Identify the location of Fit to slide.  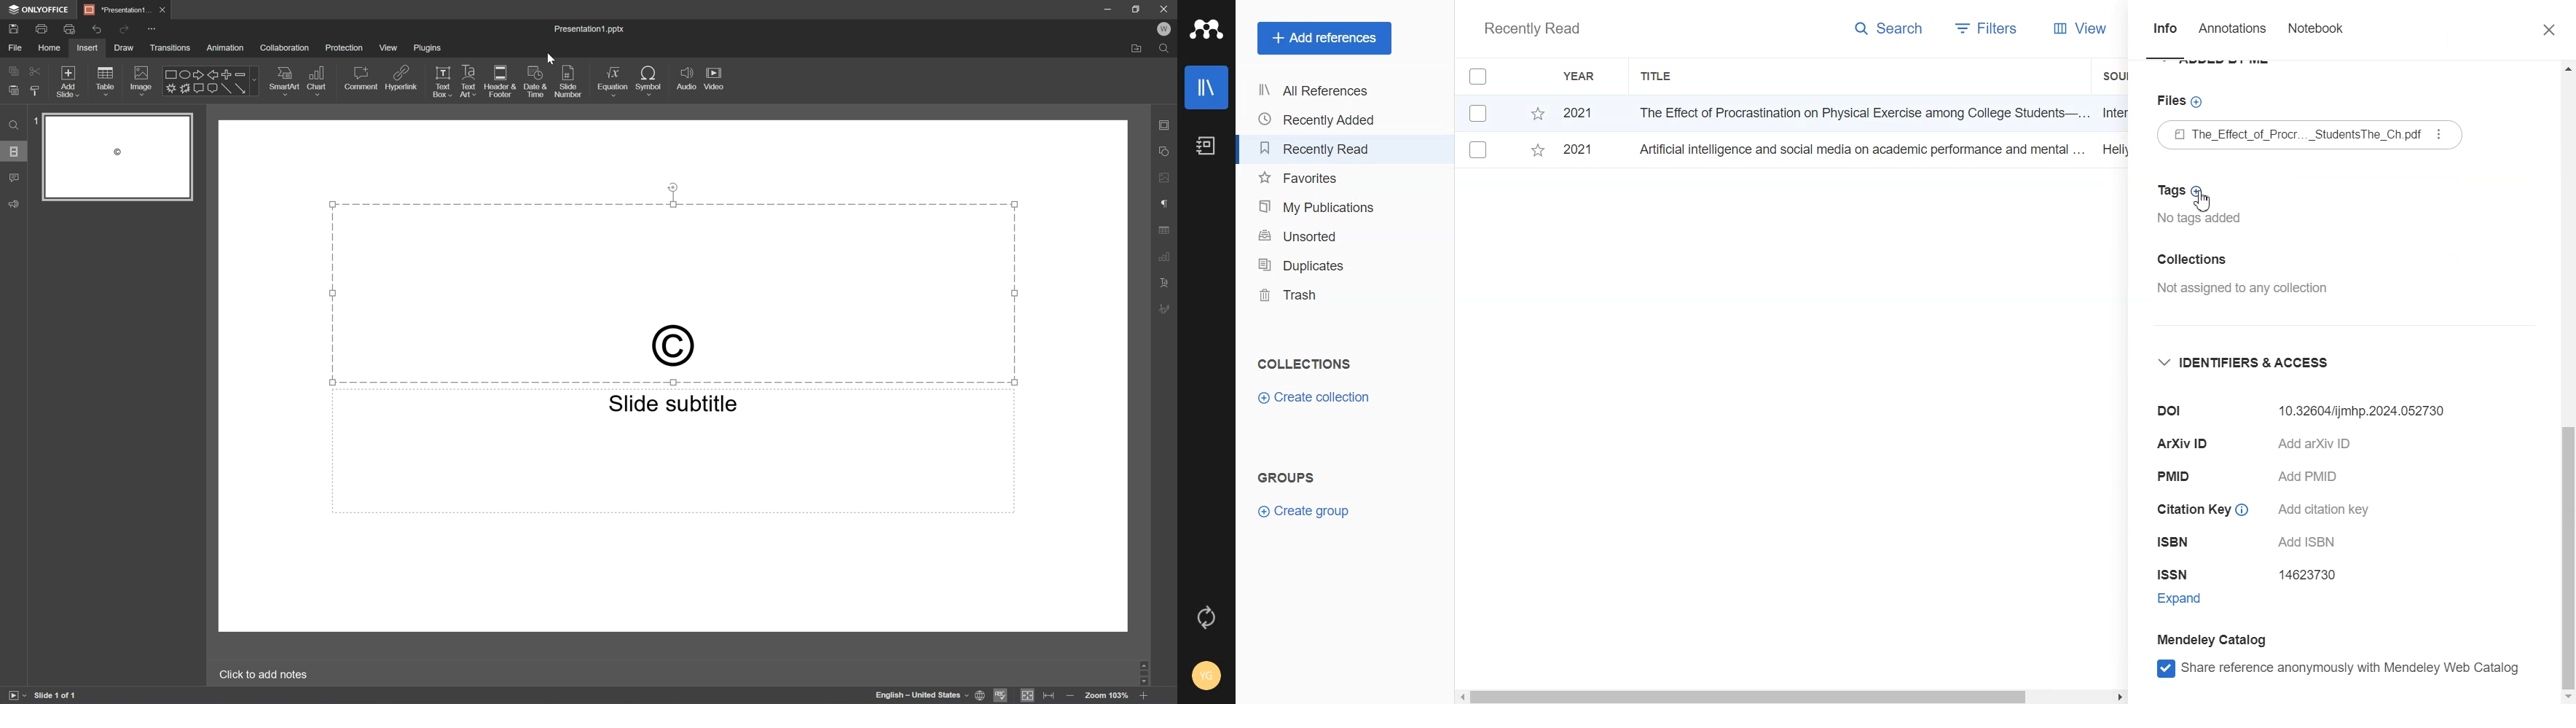
(1027, 695).